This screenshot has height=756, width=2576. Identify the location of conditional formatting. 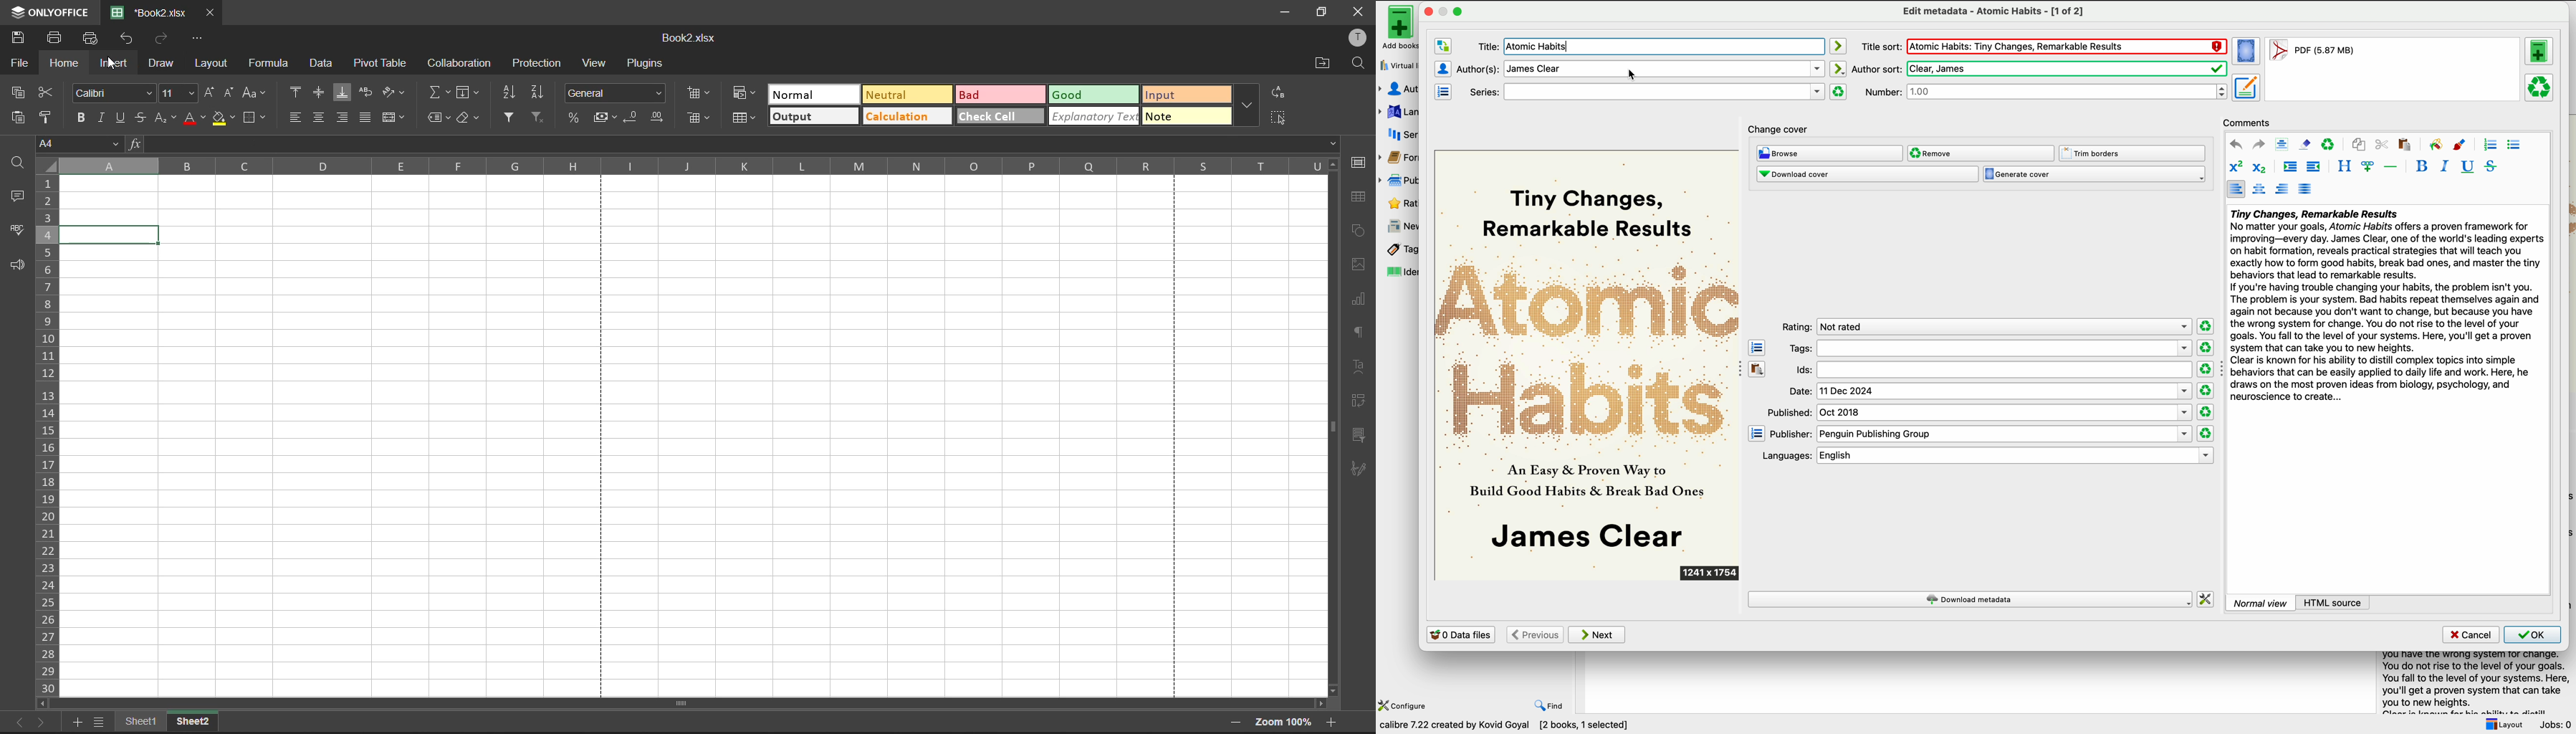
(742, 95).